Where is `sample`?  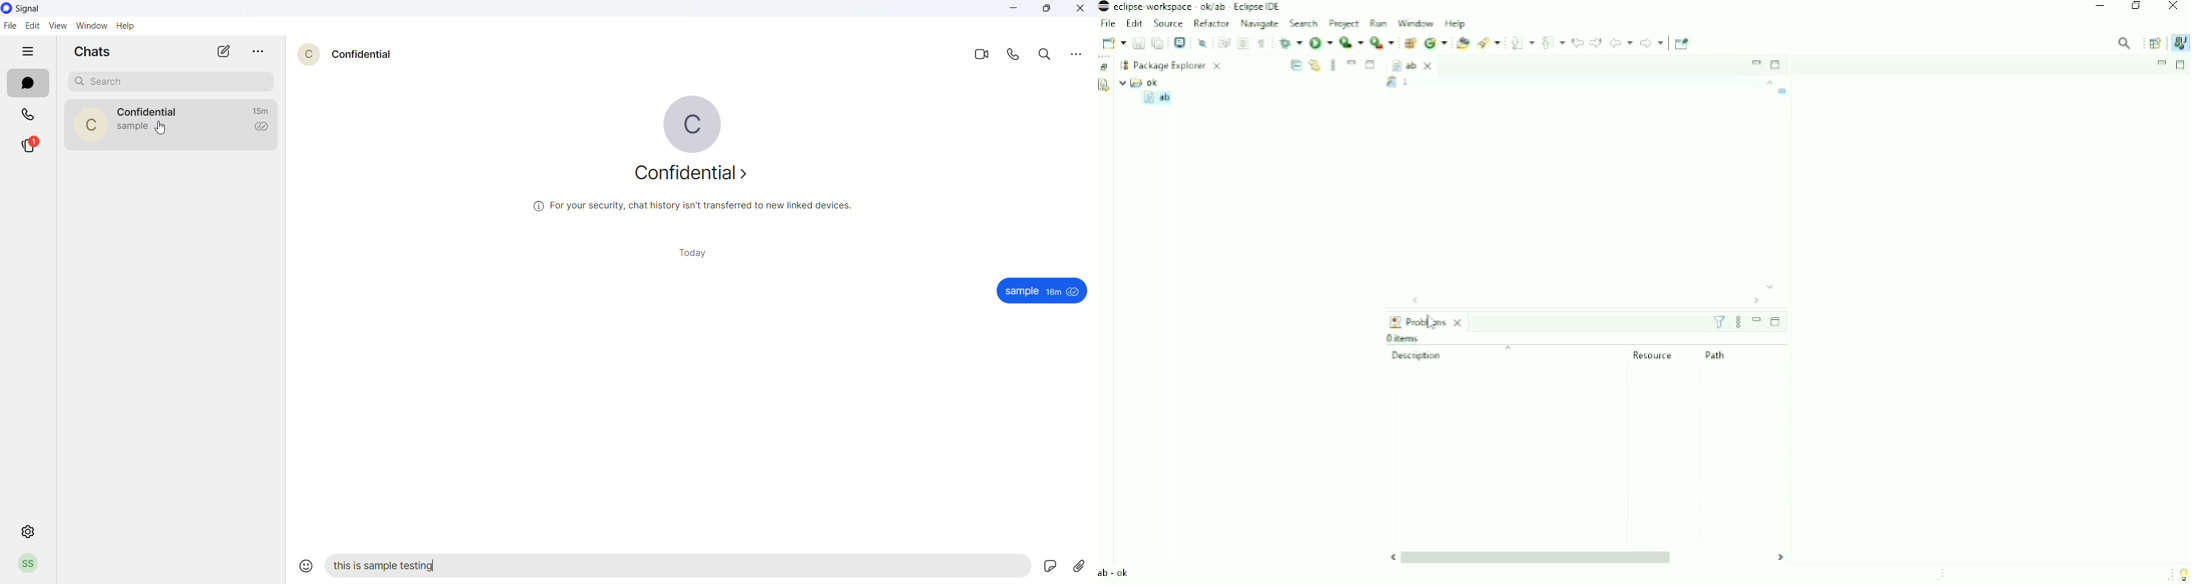 sample is located at coordinates (1020, 290).